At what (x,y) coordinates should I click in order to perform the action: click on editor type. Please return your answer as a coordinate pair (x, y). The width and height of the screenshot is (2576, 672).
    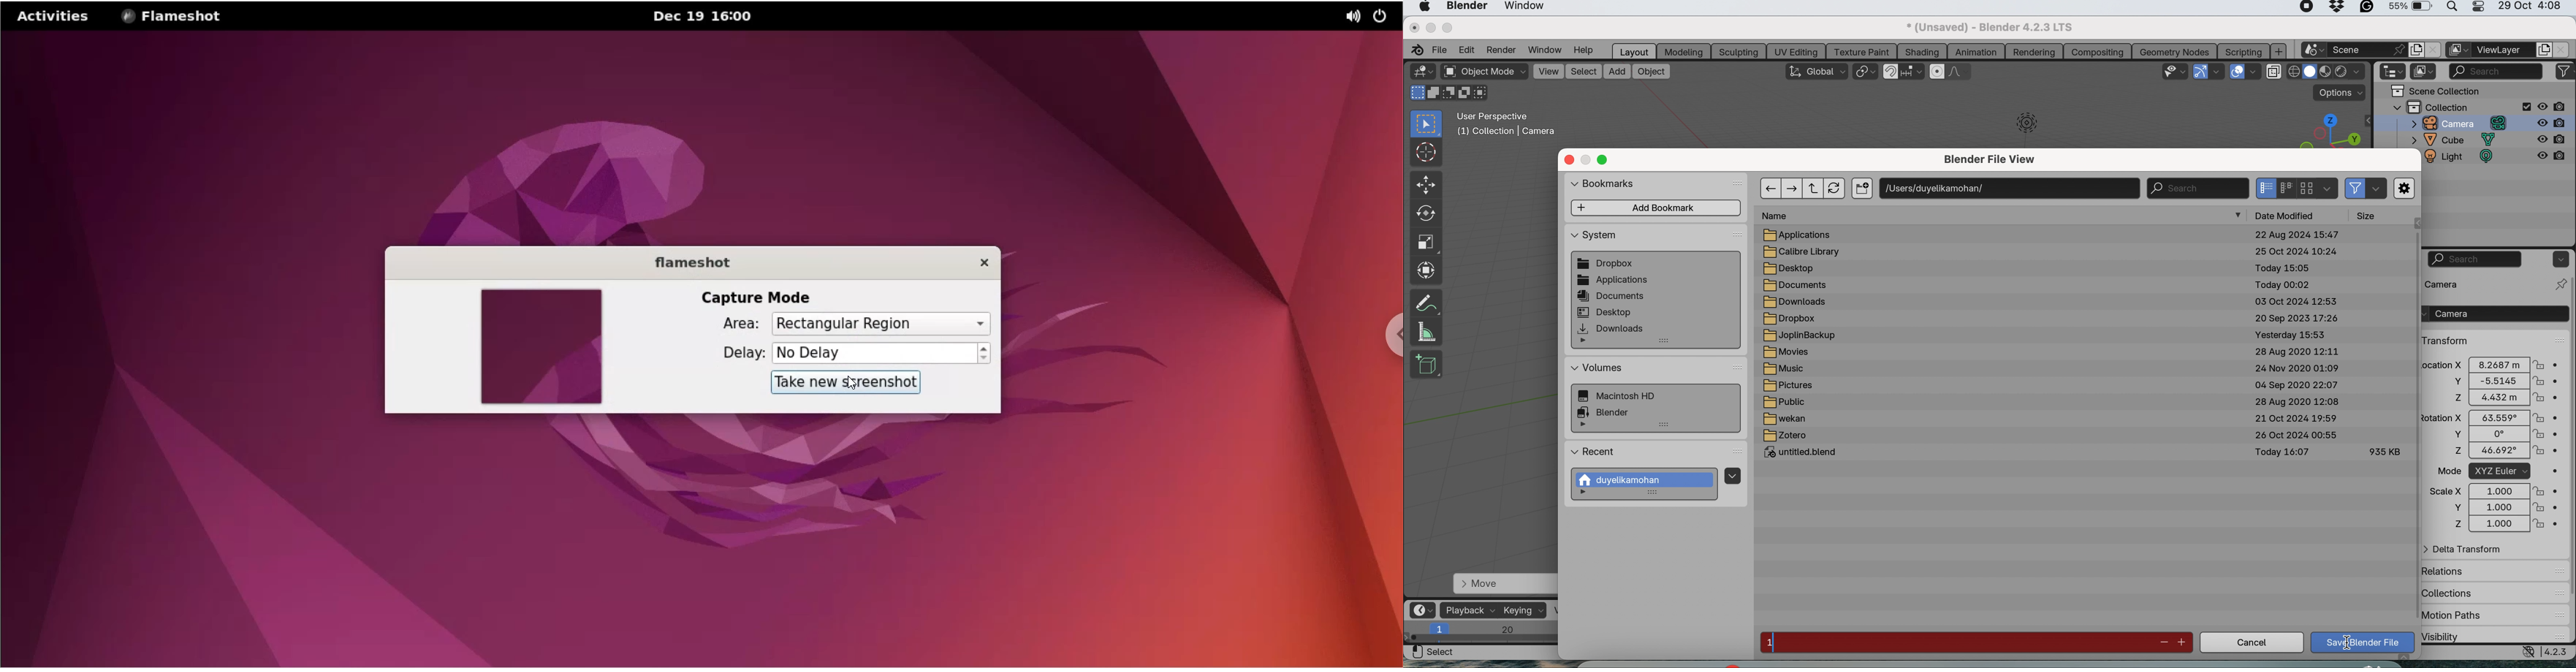
    Looking at the image, I should click on (1425, 609).